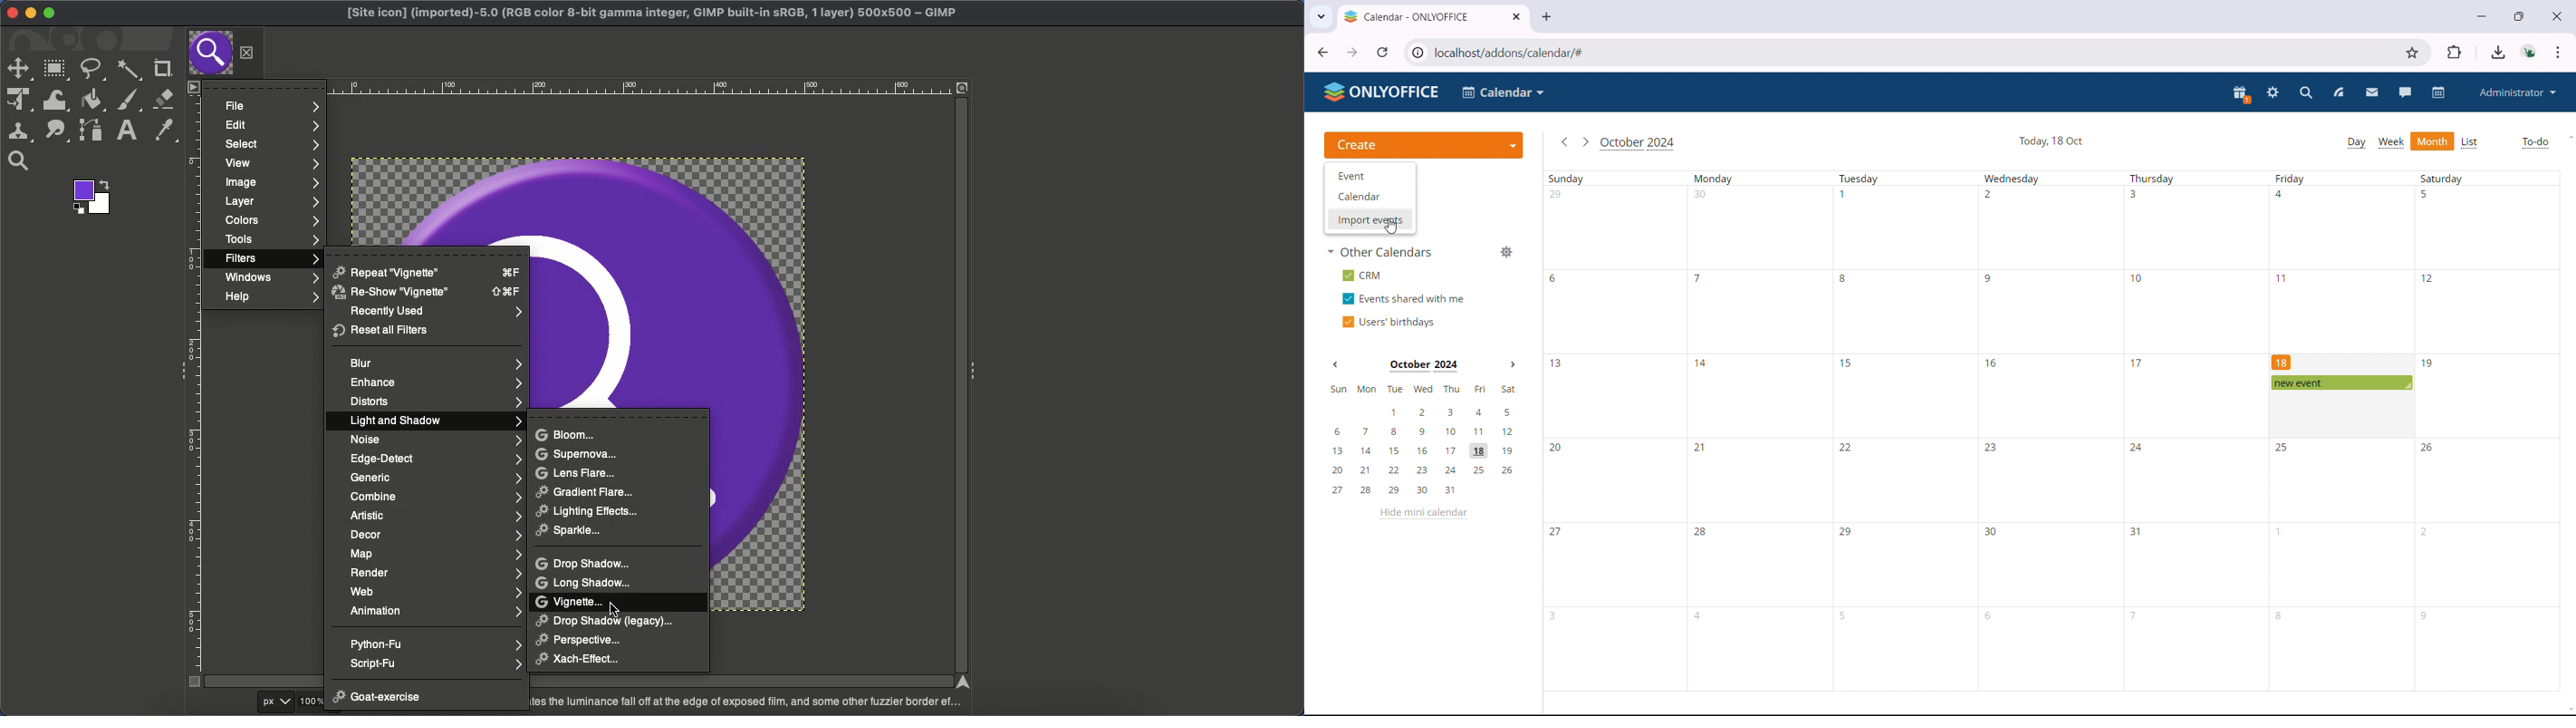  Describe the element at coordinates (1512, 365) in the screenshot. I see `Next month` at that location.